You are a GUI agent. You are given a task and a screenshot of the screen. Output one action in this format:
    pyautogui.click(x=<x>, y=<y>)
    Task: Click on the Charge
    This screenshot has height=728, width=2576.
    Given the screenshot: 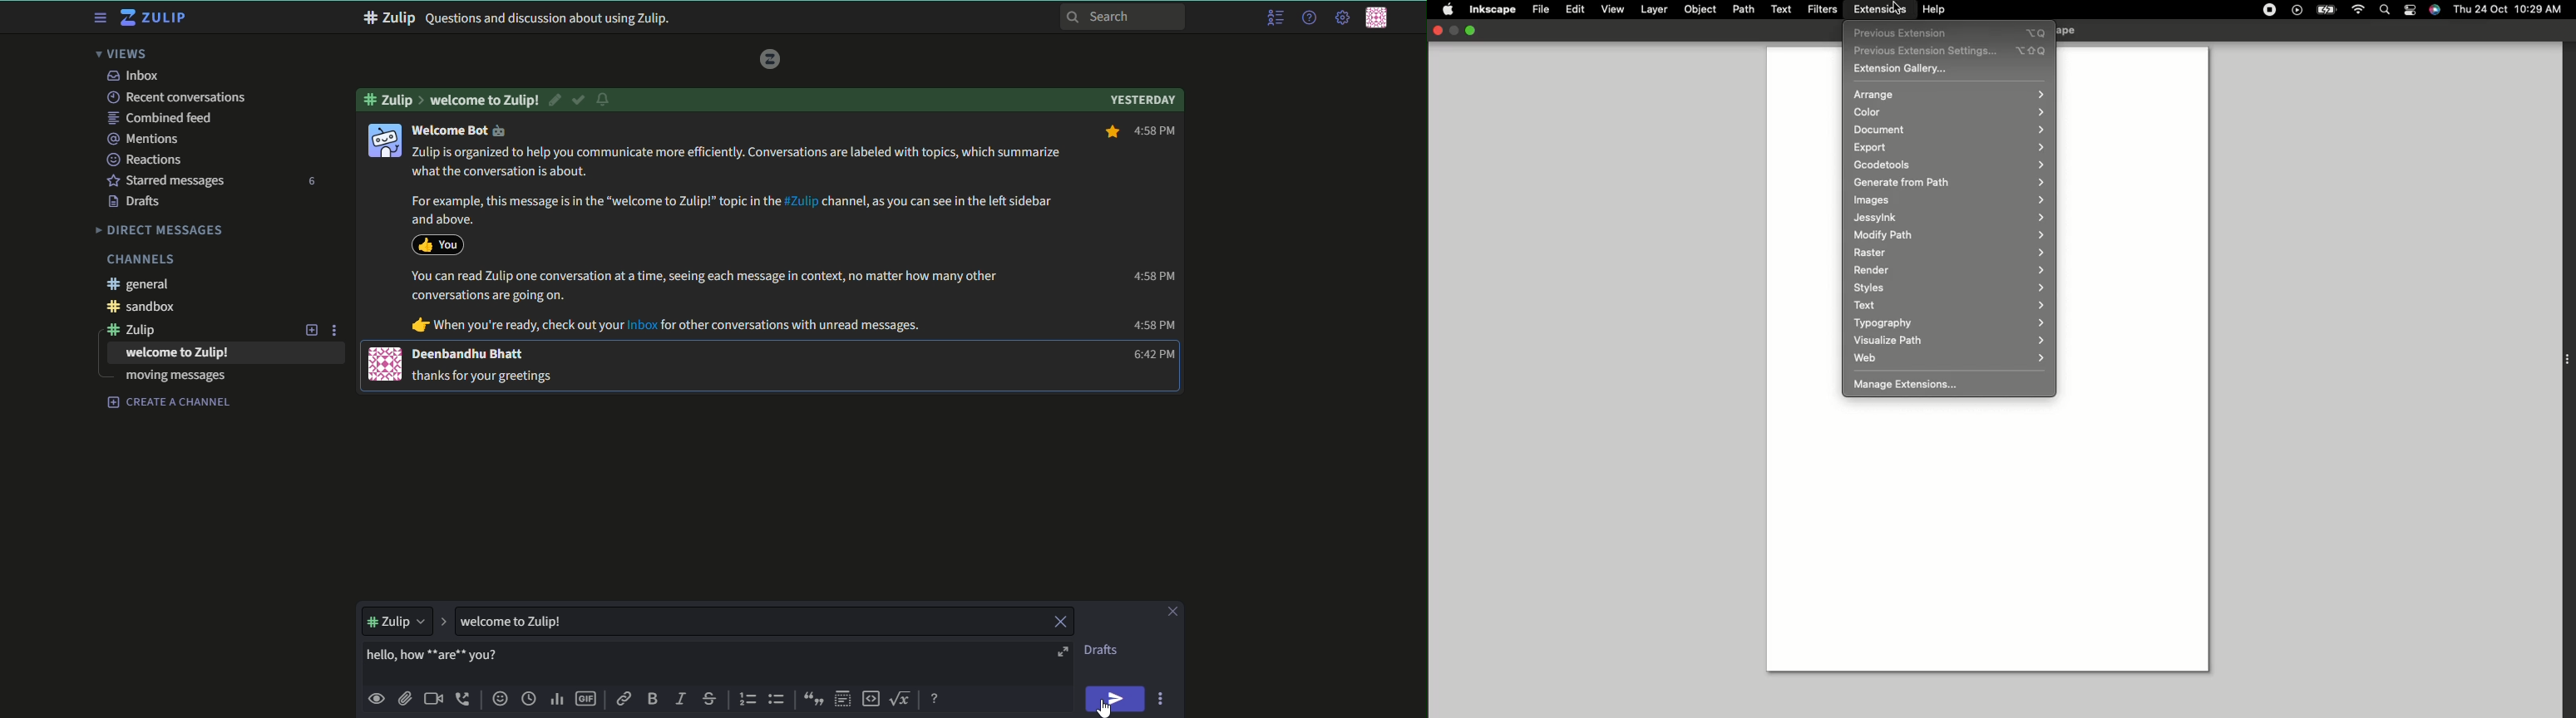 What is the action you would take?
    pyautogui.click(x=2326, y=10)
    